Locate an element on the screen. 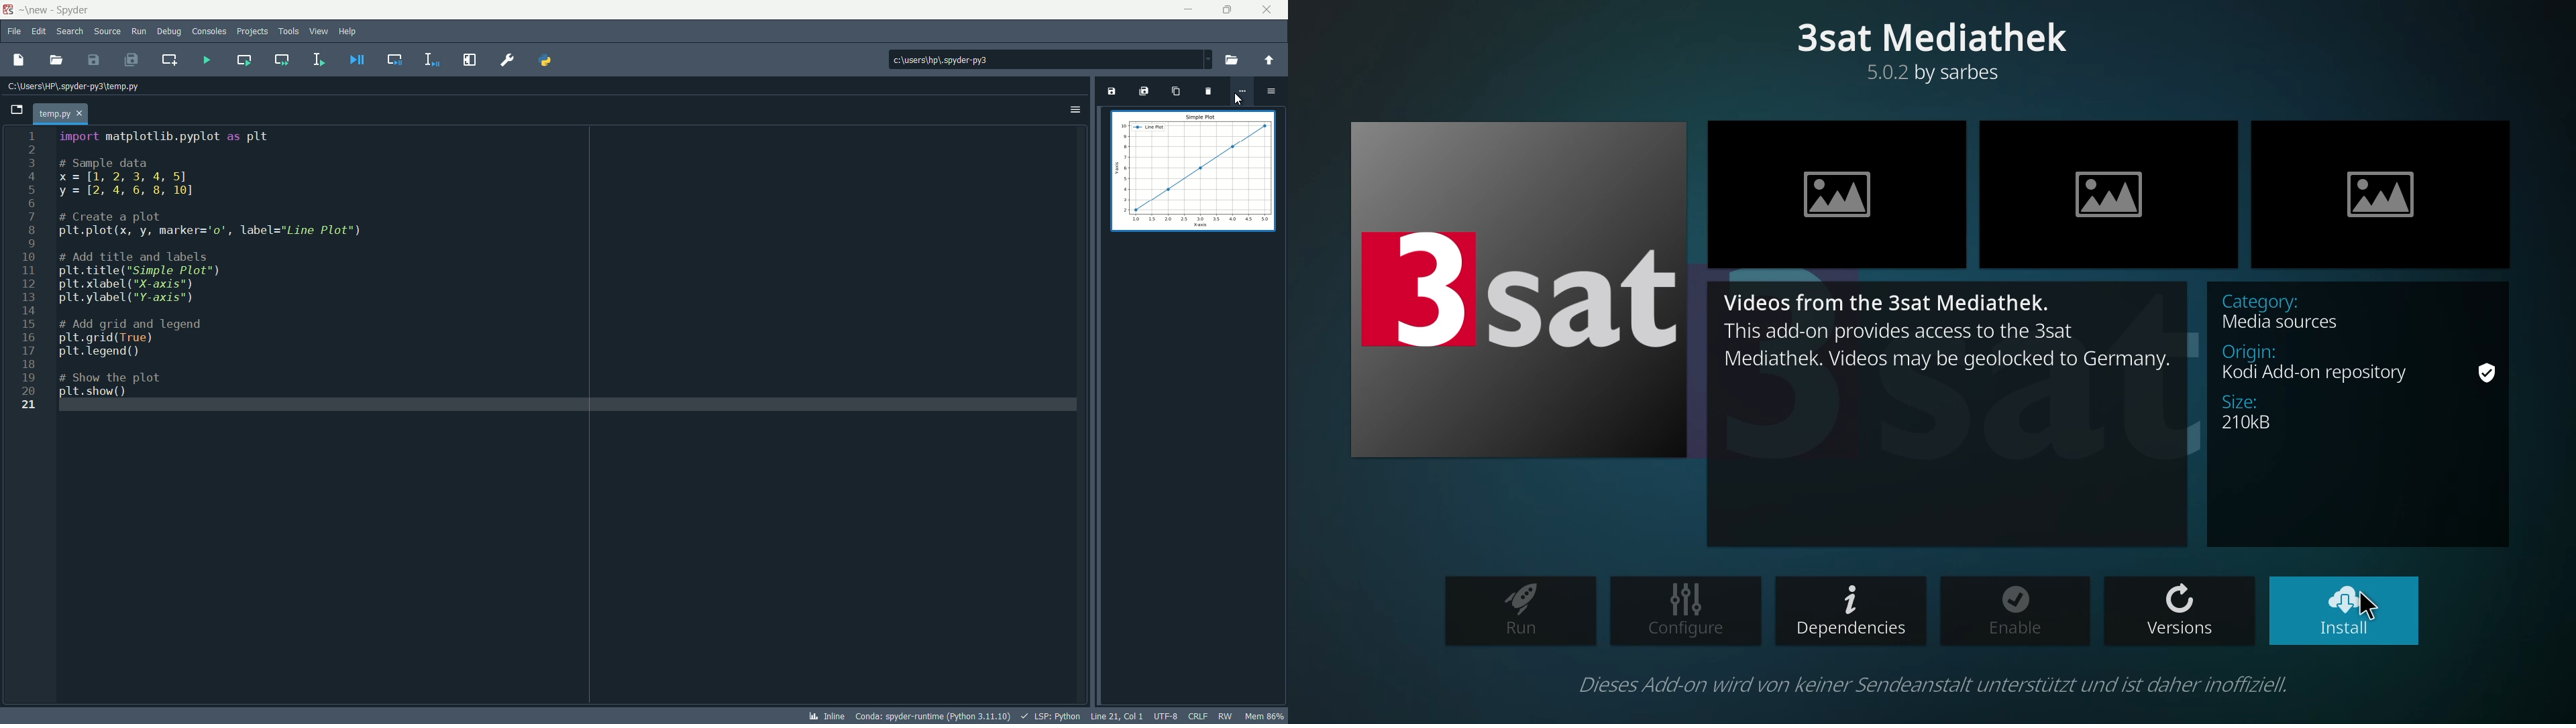  run current cell and go to the next one is located at coordinates (280, 60).